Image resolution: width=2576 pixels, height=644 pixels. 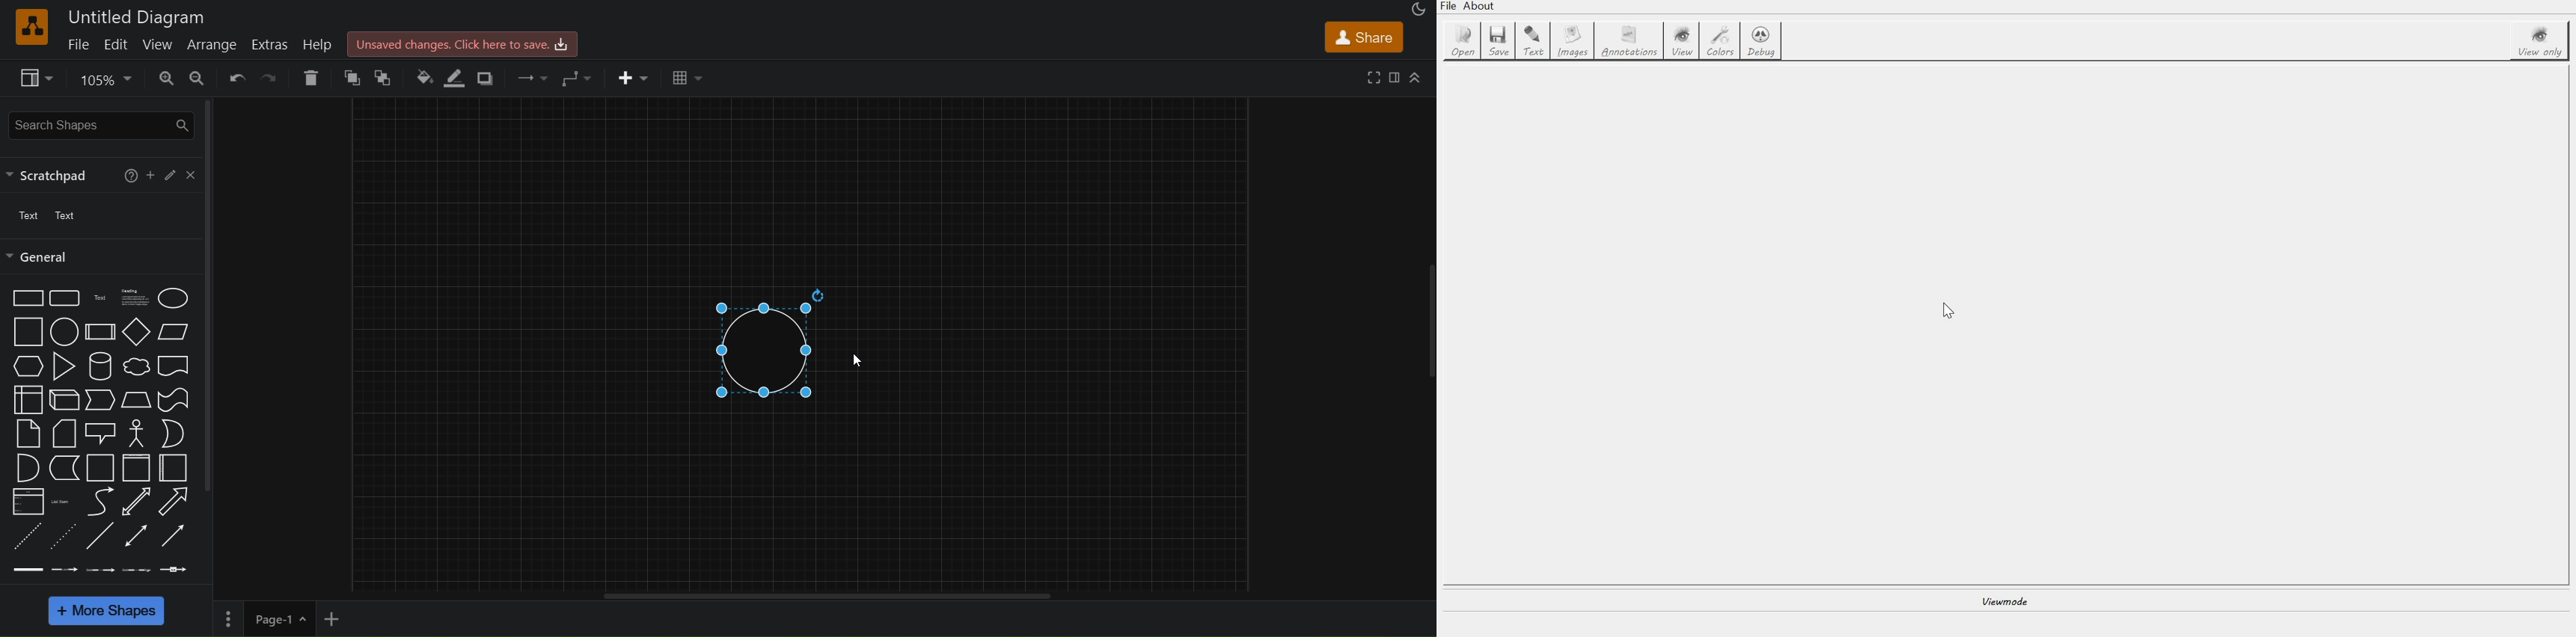 I want to click on fullscreen, so click(x=1371, y=76).